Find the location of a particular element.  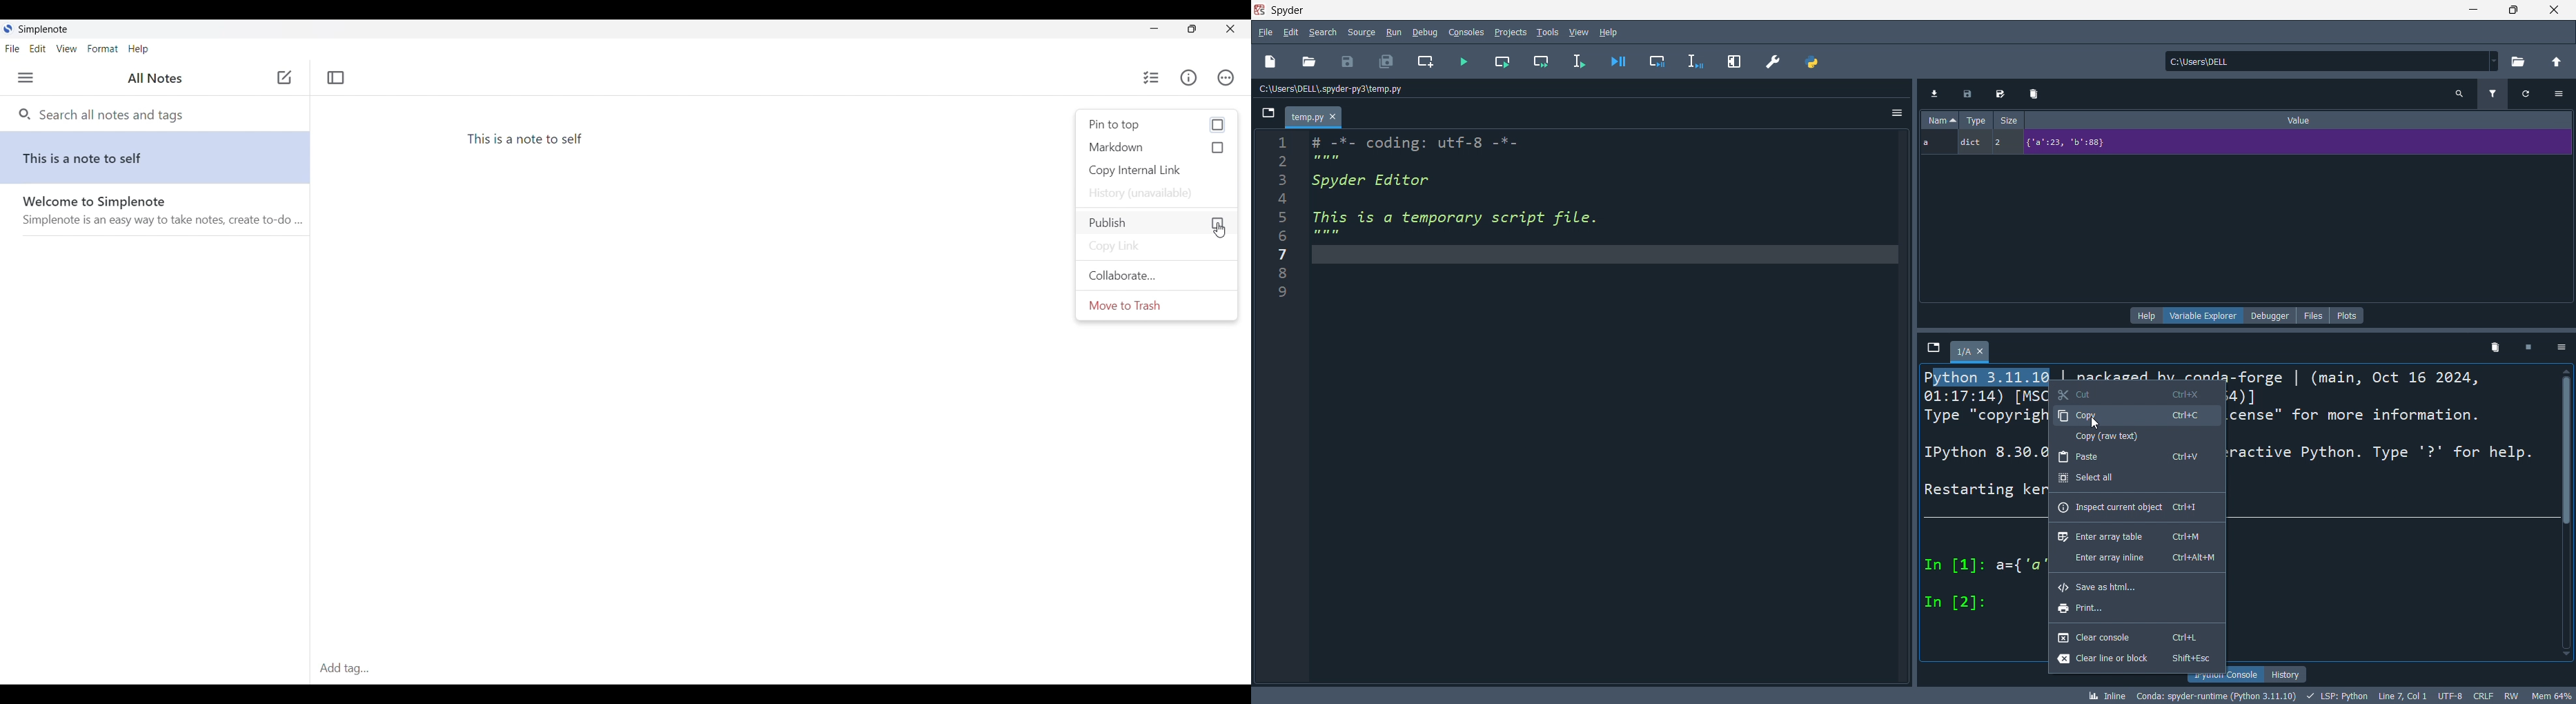

size is located at coordinates (2008, 119).